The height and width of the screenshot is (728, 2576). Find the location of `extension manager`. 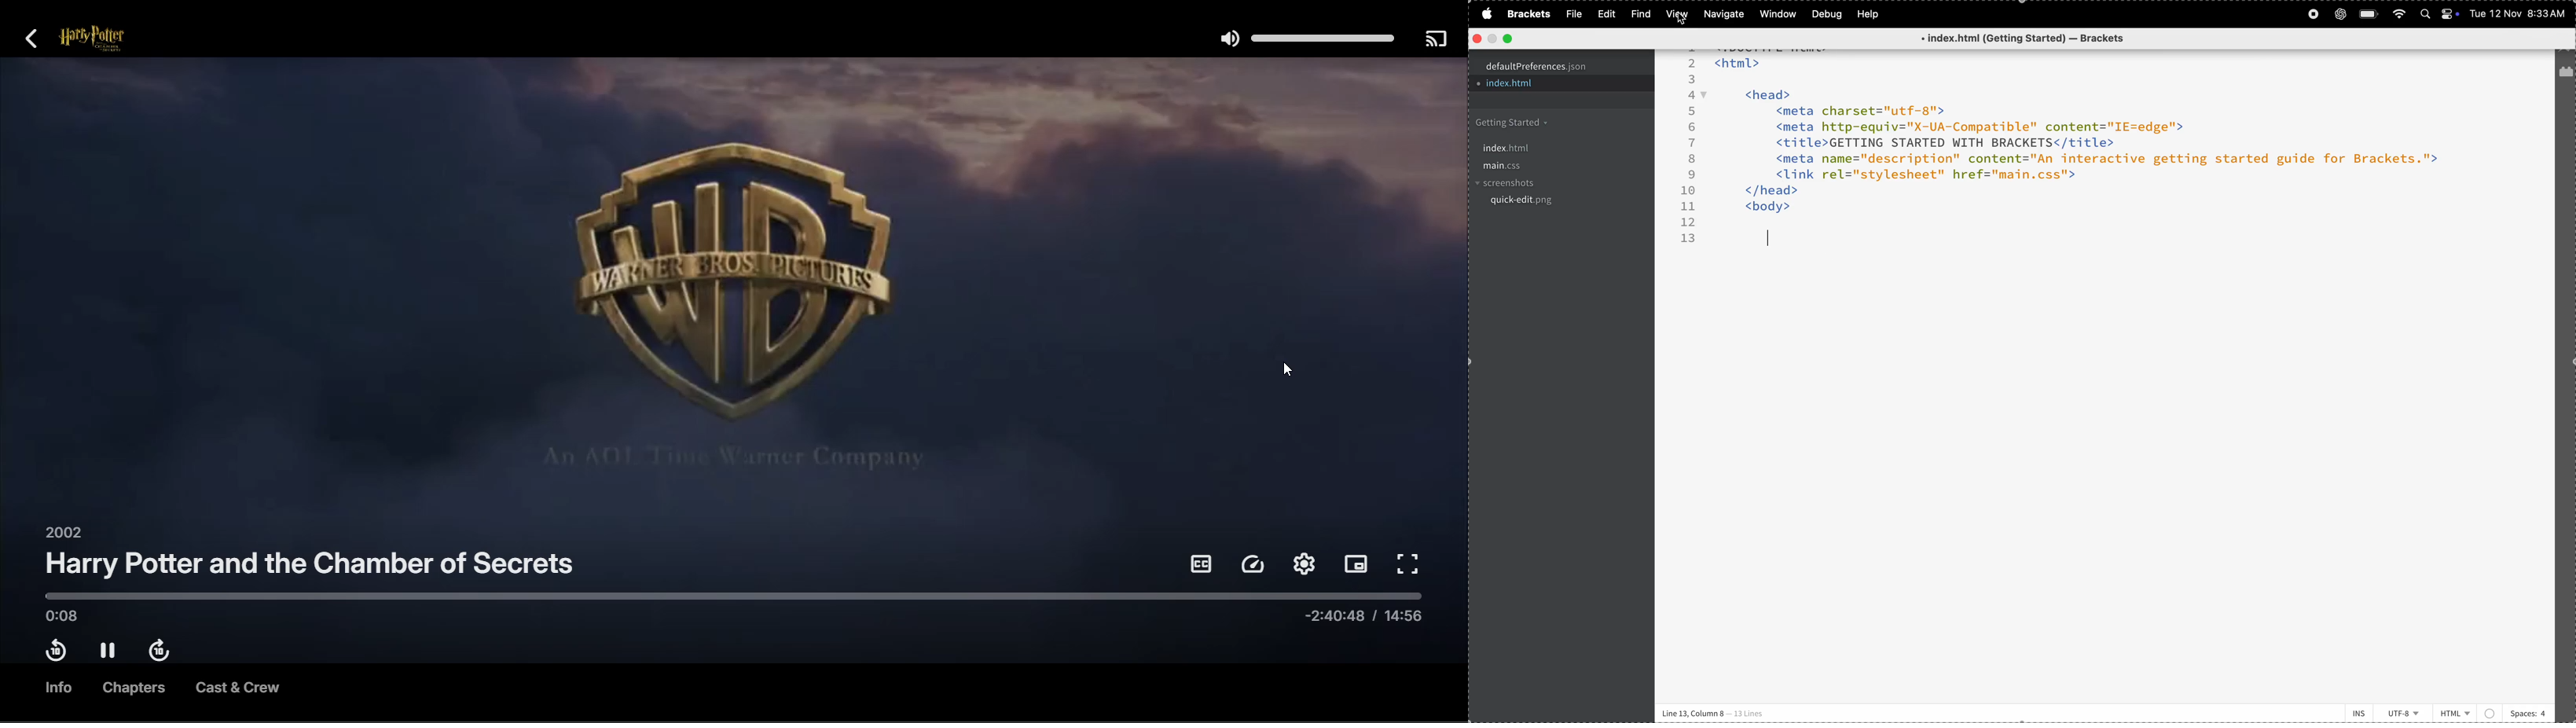

extension manager is located at coordinates (2566, 74).